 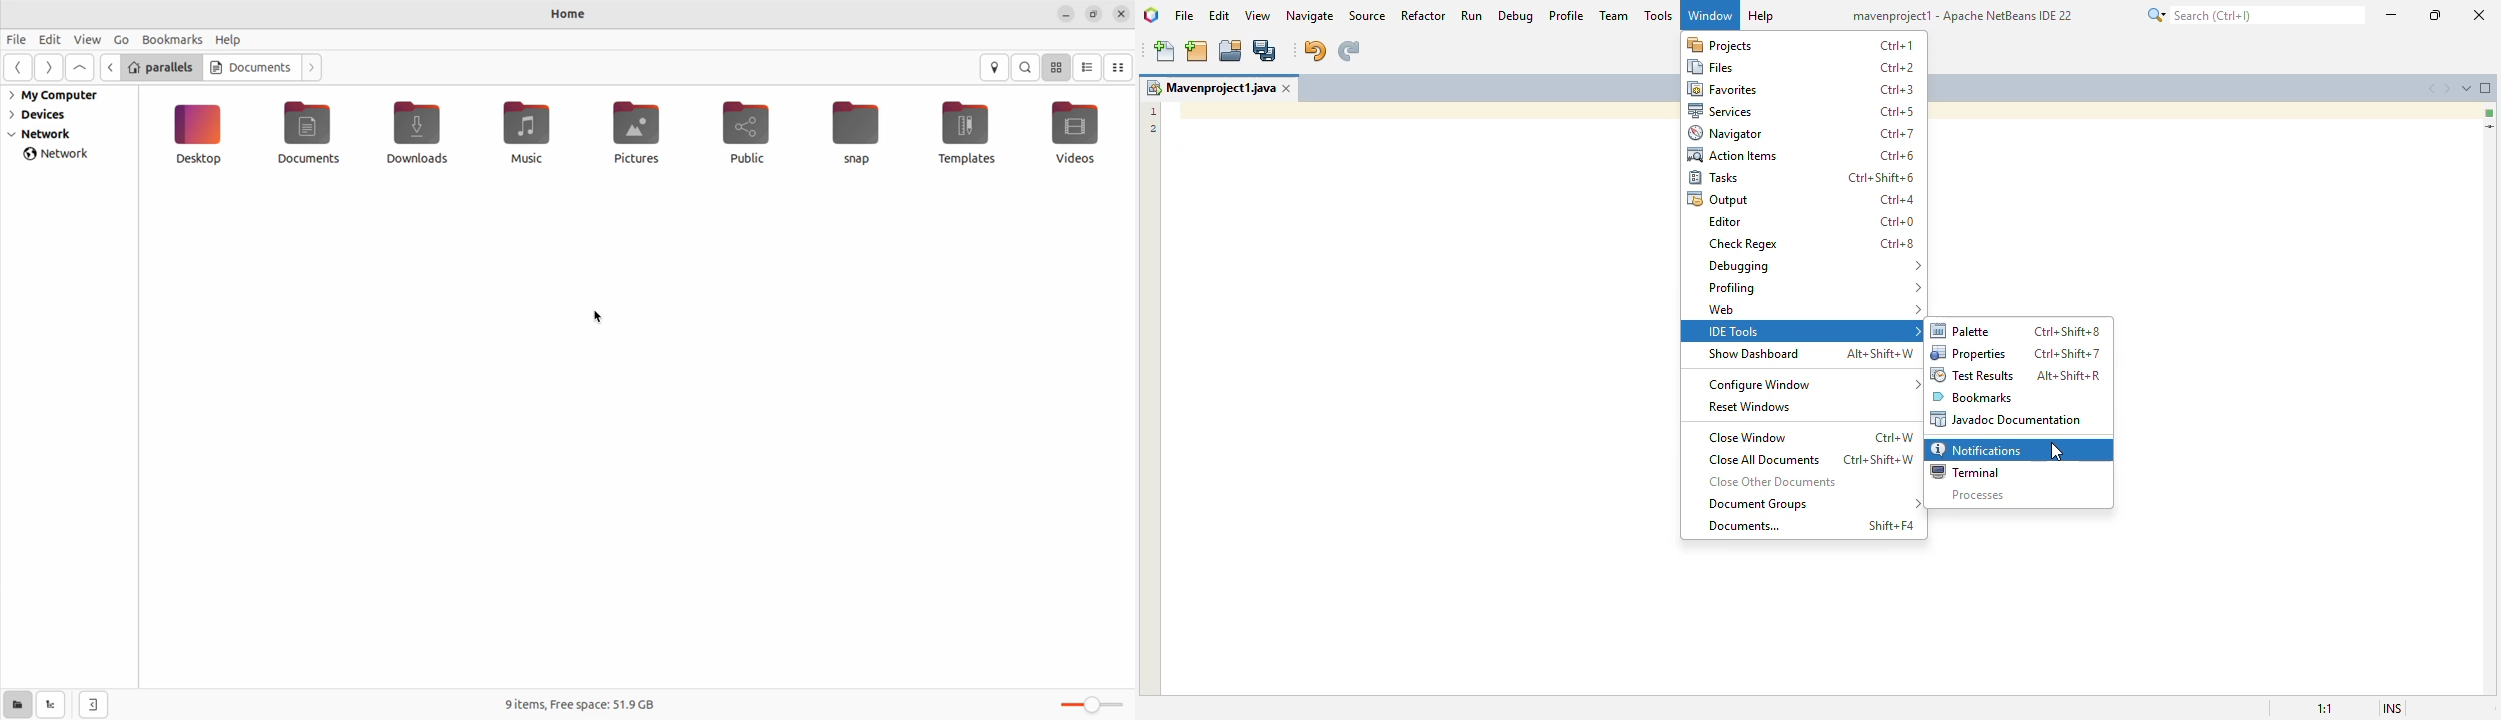 I want to click on shortcut for navigator, so click(x=1897, y=134).